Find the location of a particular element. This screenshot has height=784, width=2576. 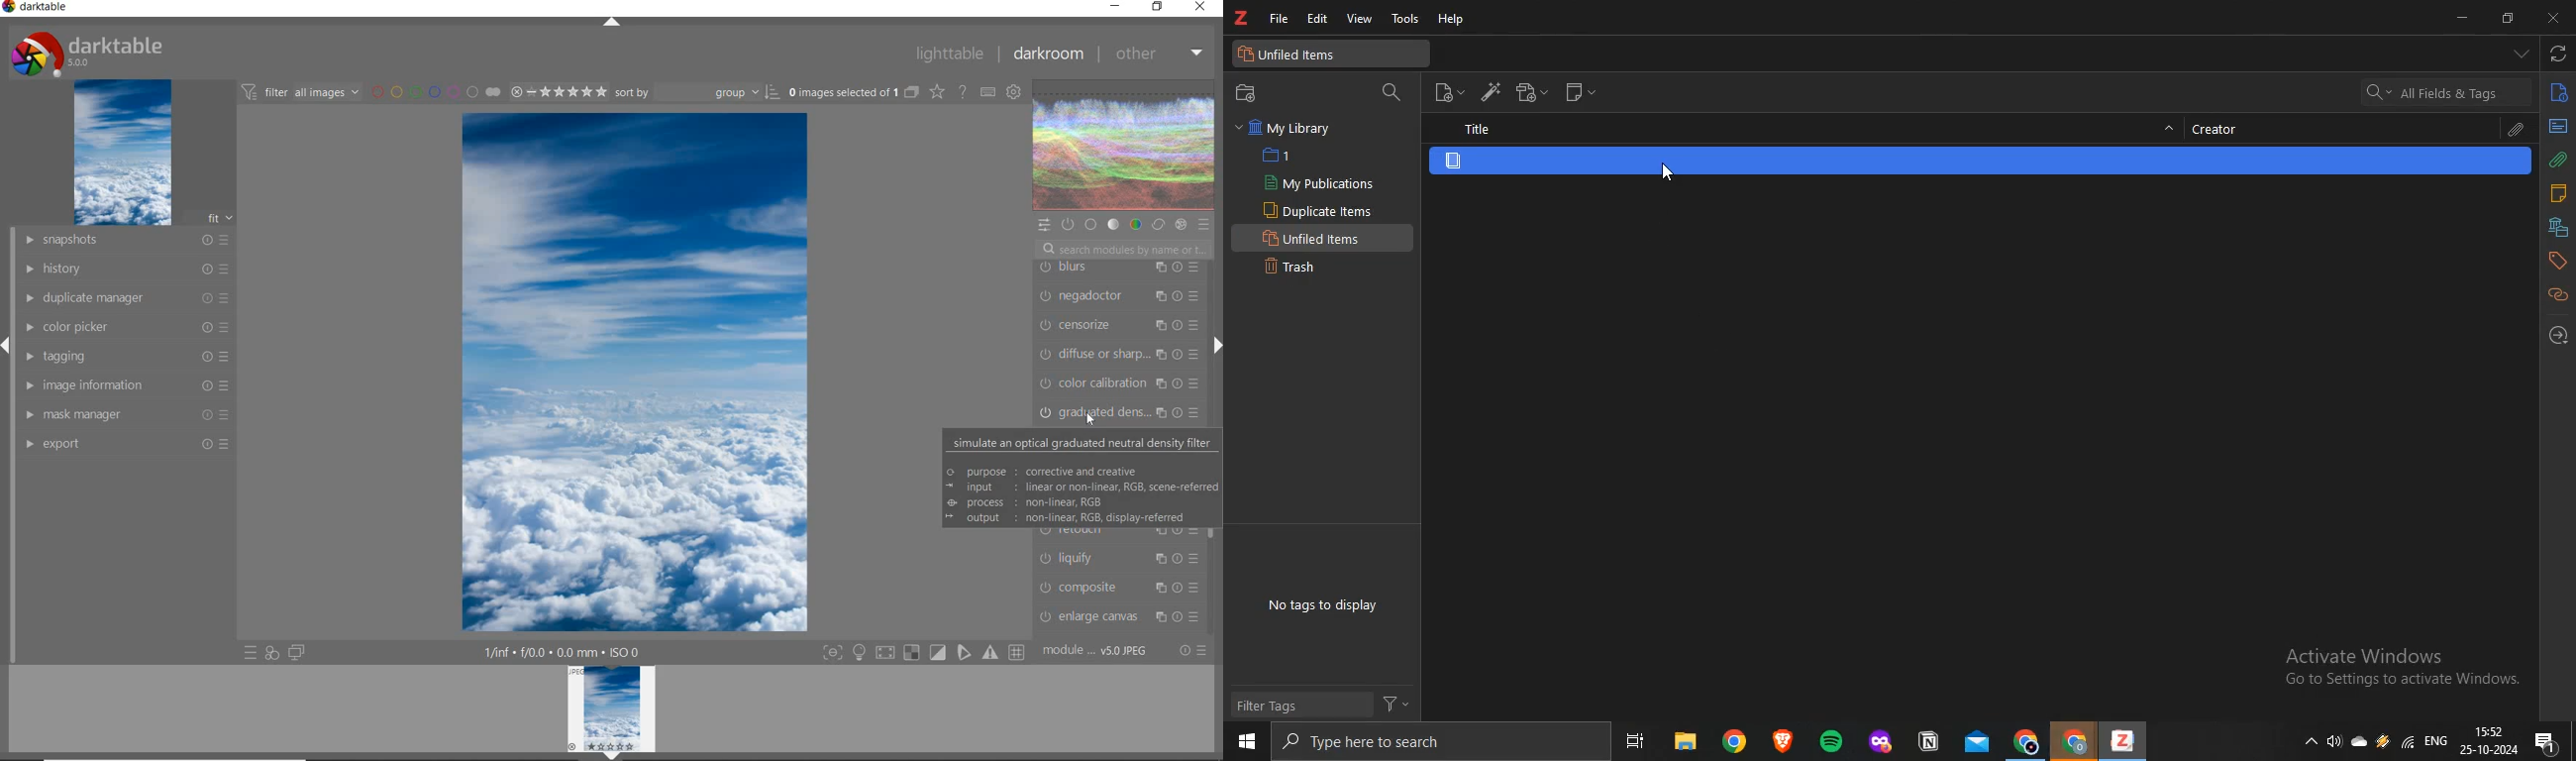

Down is located at coordinates (613, 756).